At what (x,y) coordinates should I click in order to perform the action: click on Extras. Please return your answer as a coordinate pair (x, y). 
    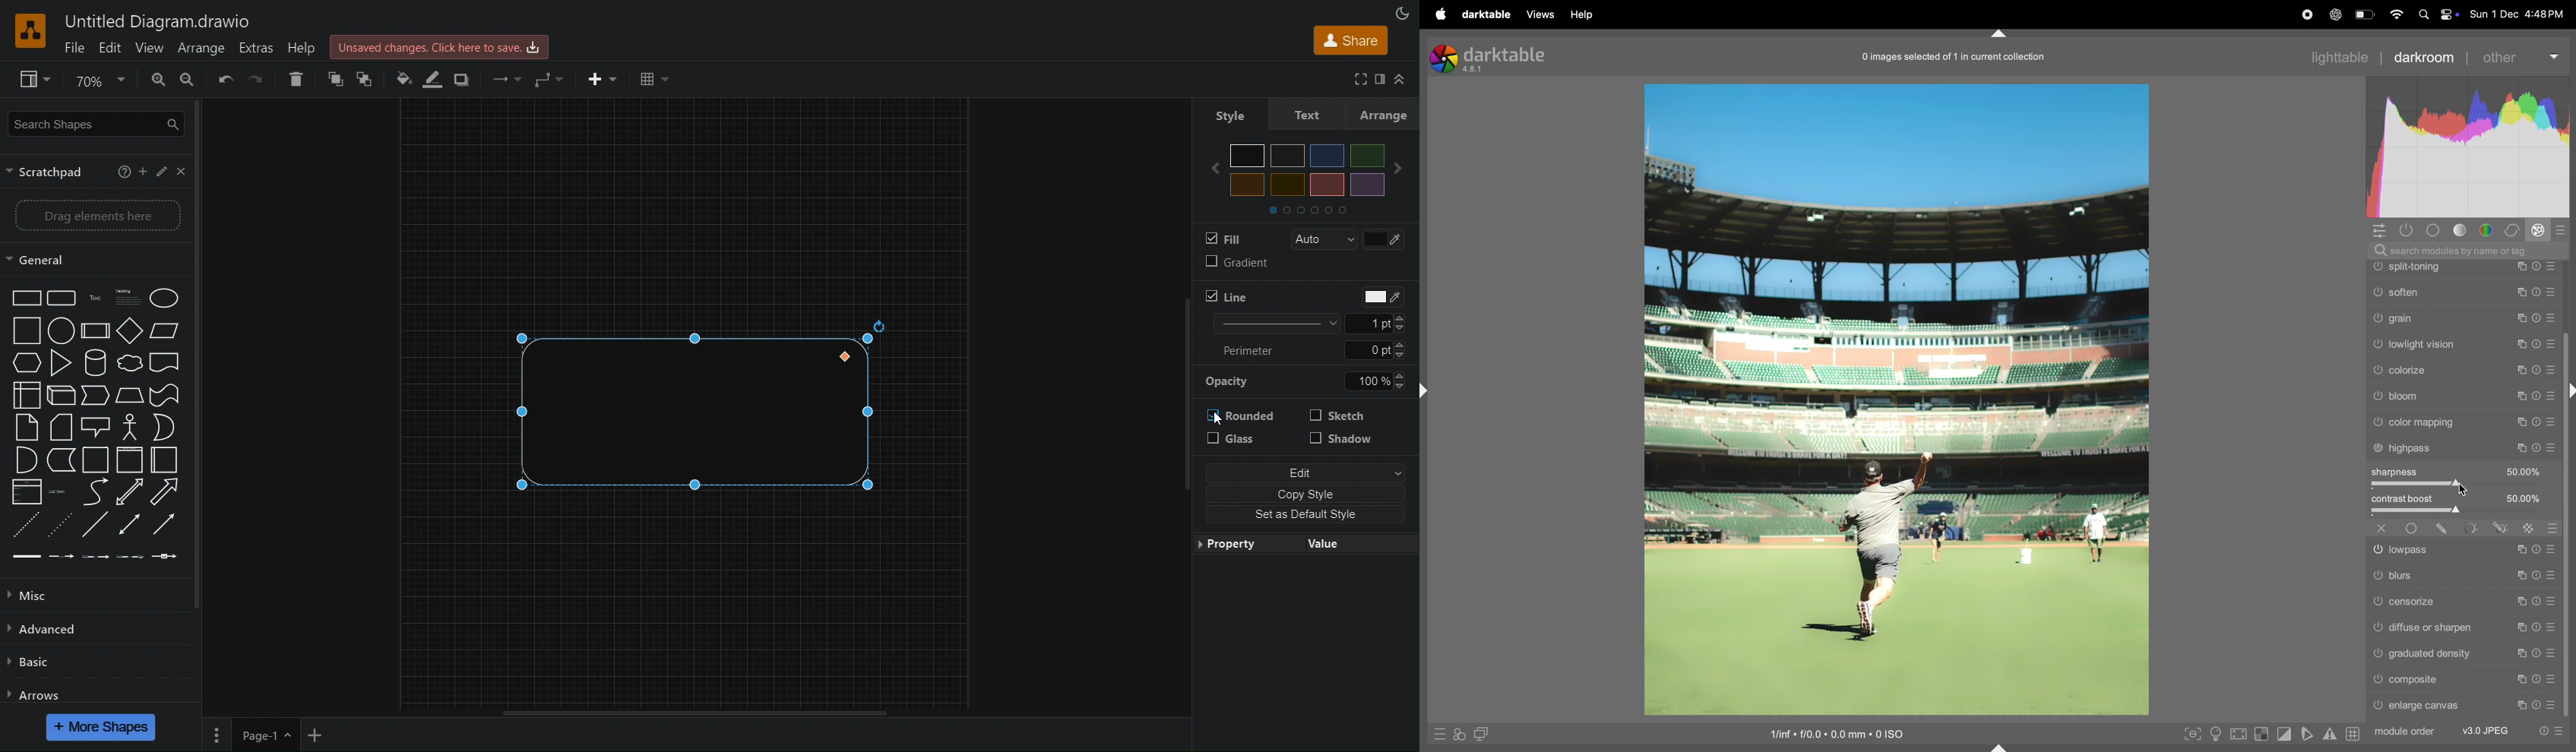
    Looking at the image, I should click on (261, 49).